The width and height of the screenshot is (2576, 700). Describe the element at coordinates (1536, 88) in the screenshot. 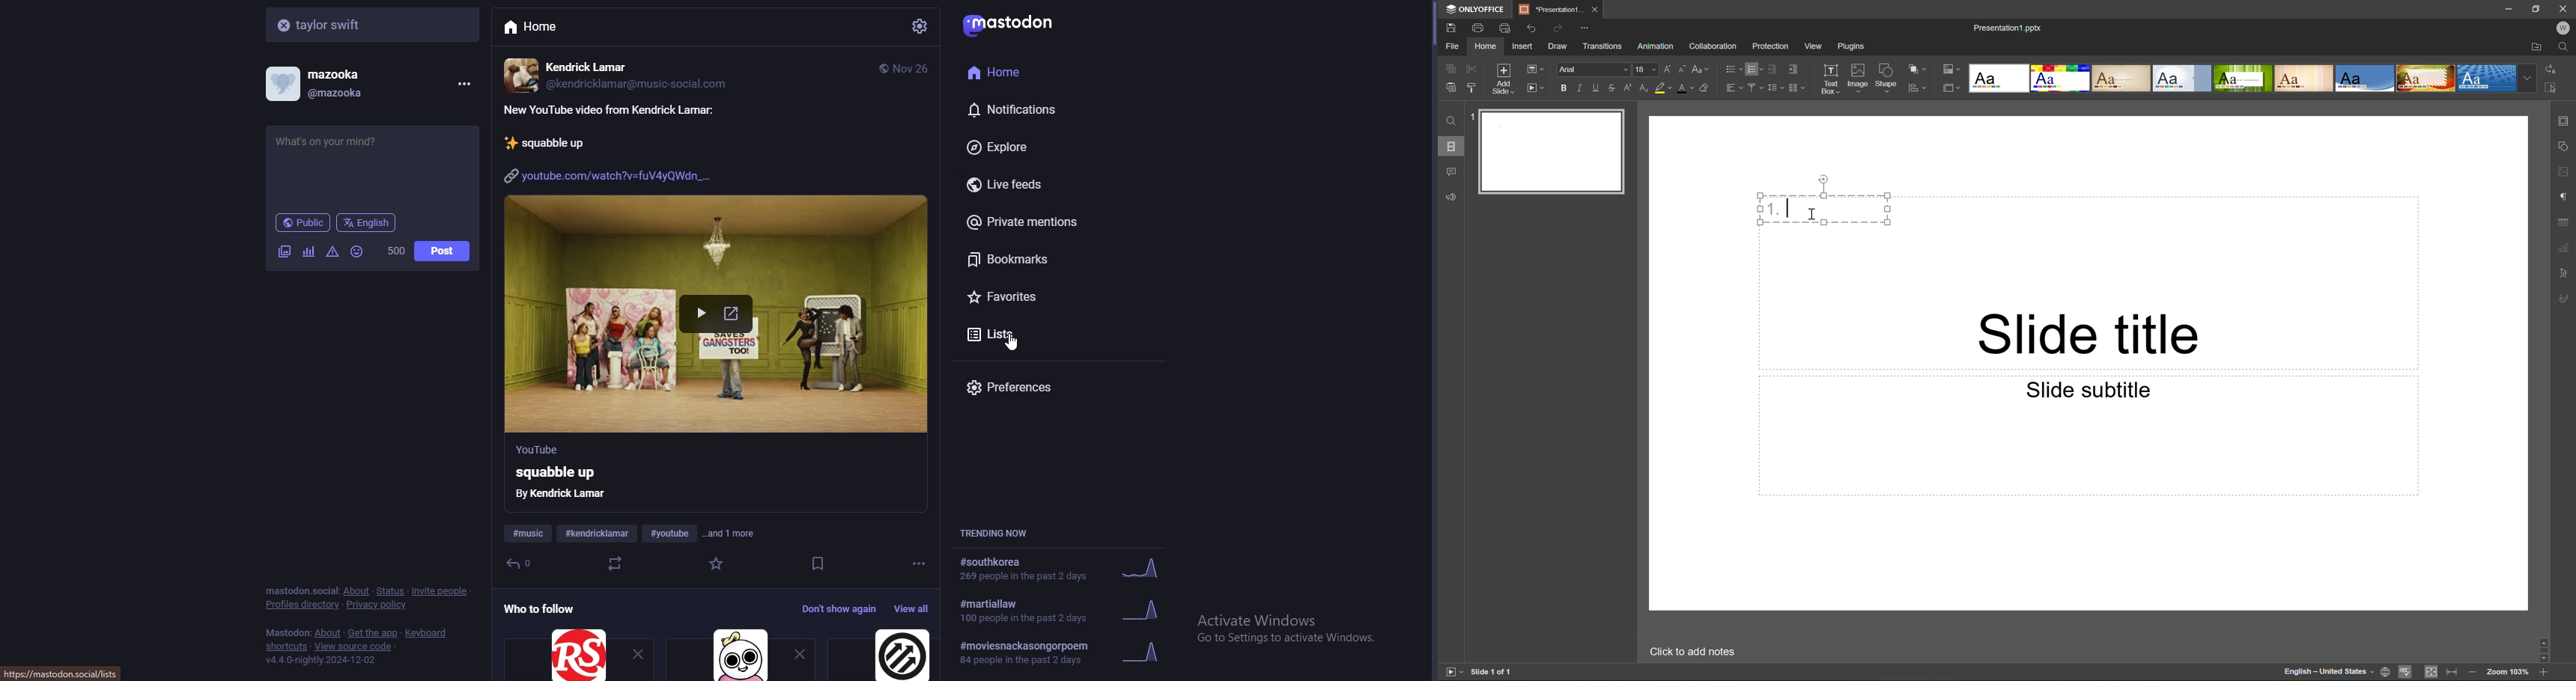

I see `Slide show` at that location.